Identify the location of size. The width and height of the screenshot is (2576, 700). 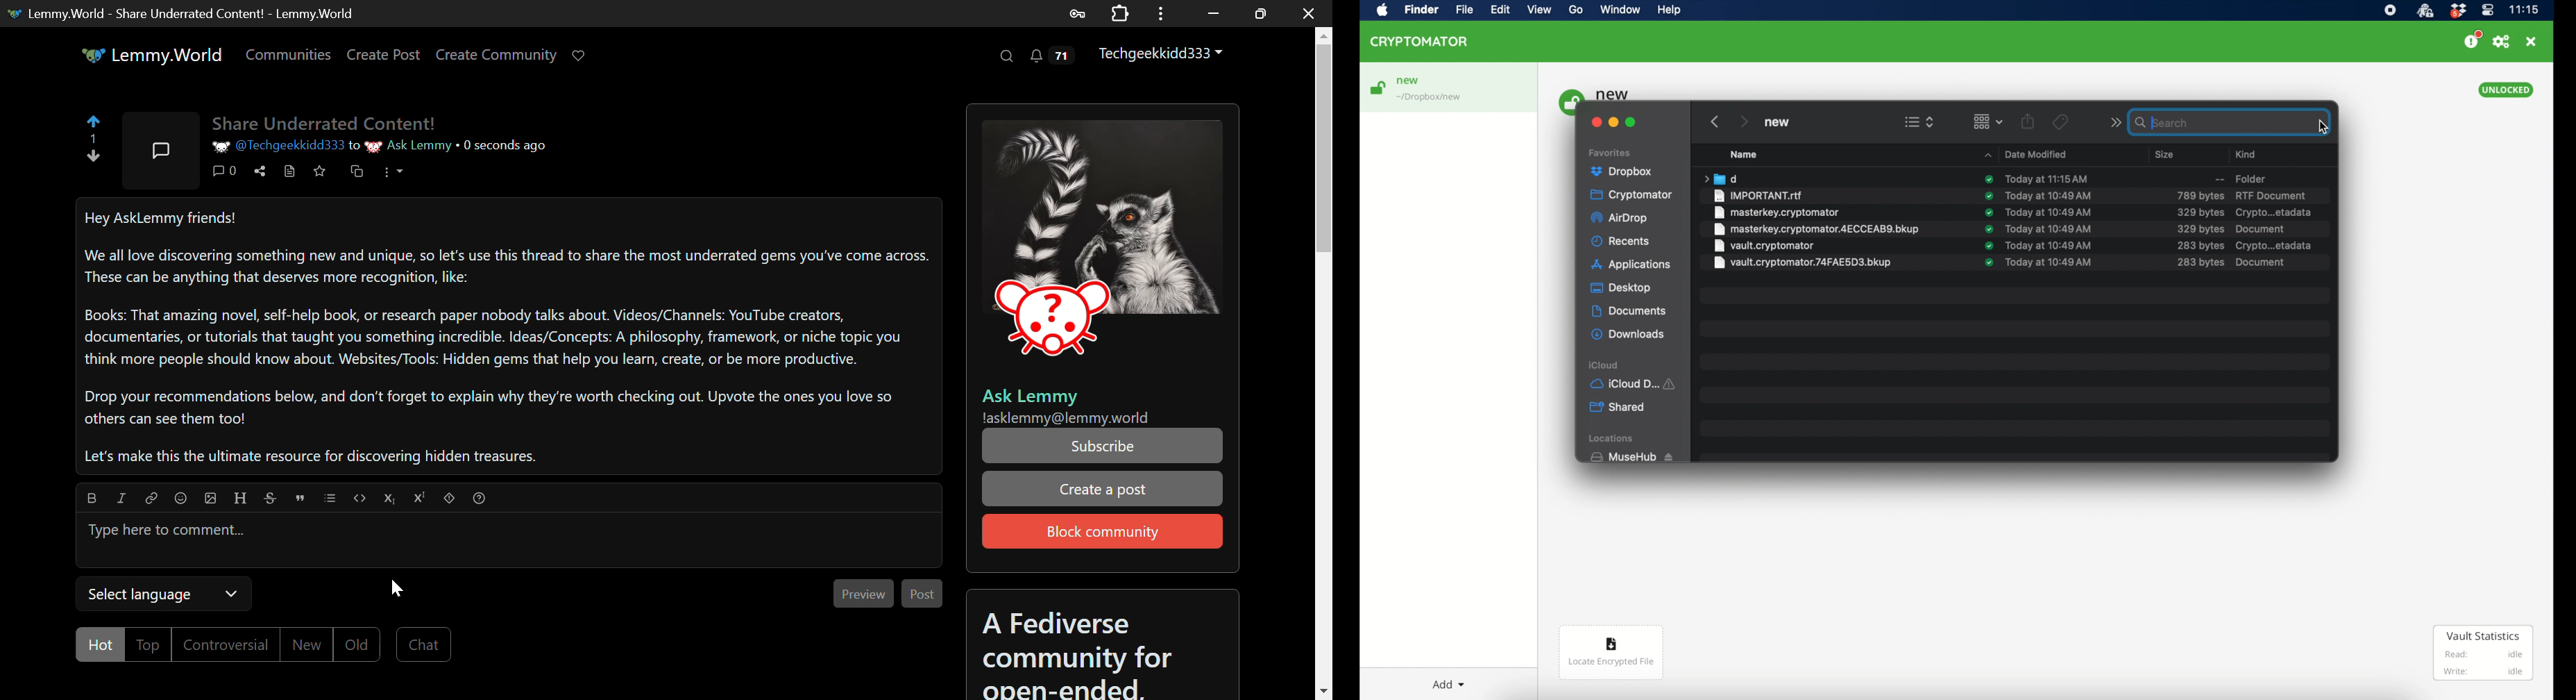
(2200, 245).